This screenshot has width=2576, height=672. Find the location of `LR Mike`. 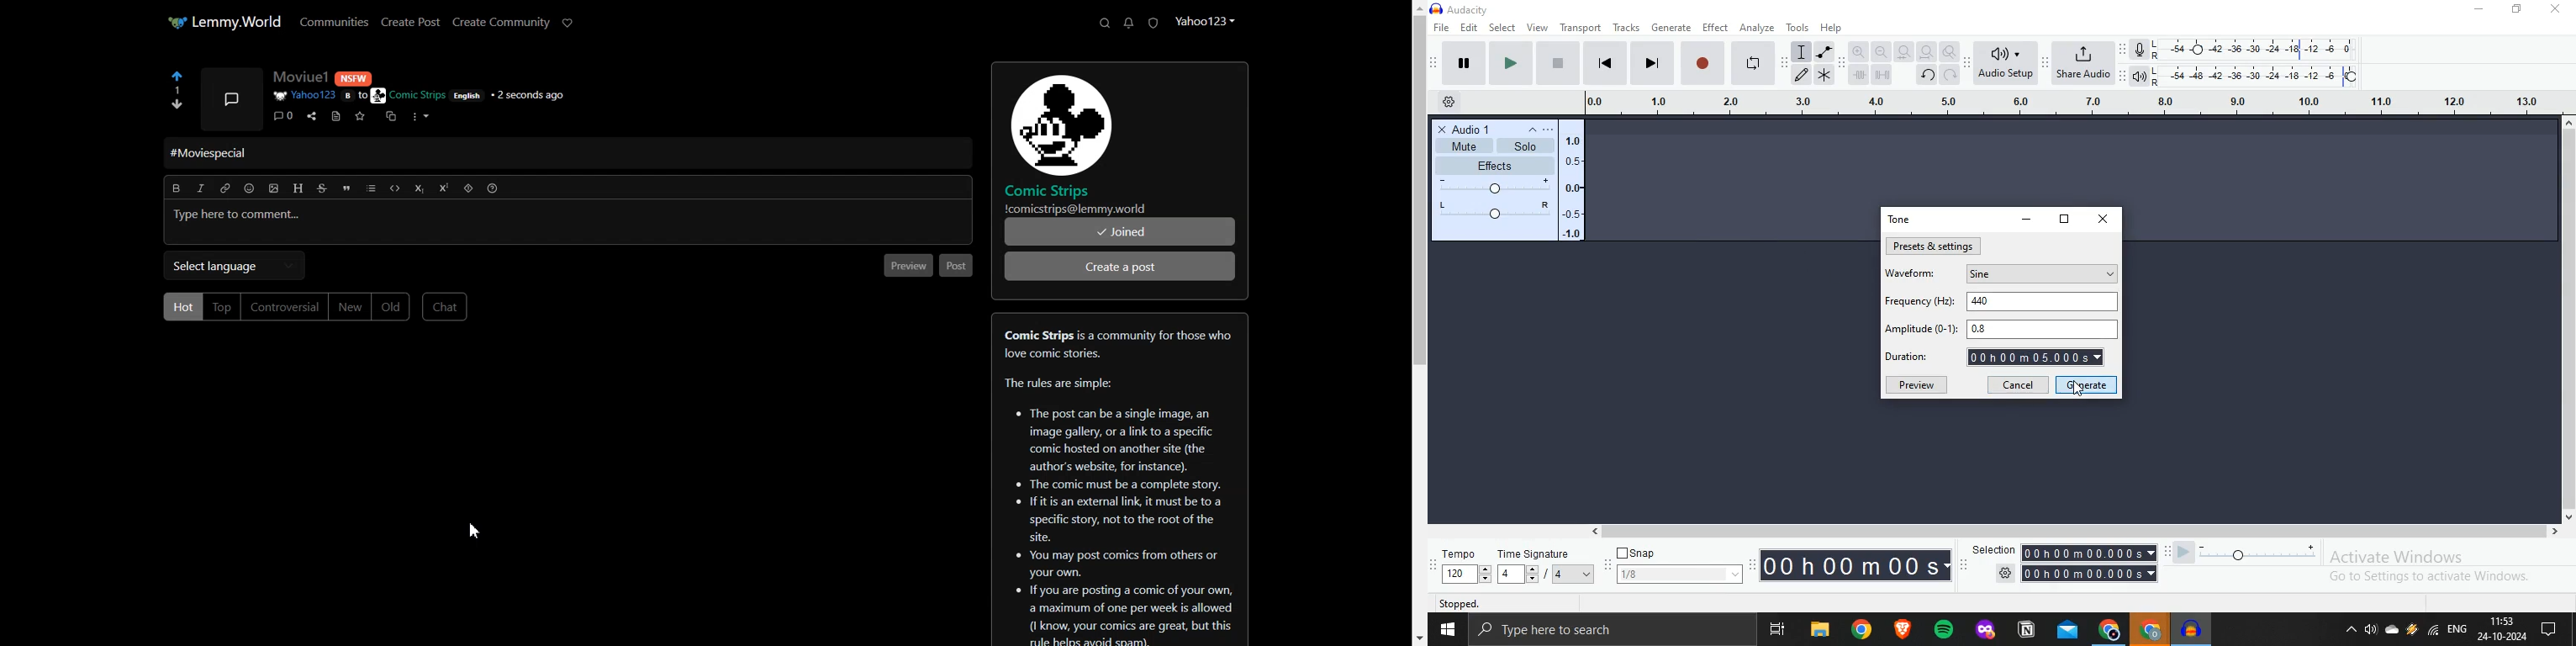

LR Mike is located at coordinates (2248, 50).